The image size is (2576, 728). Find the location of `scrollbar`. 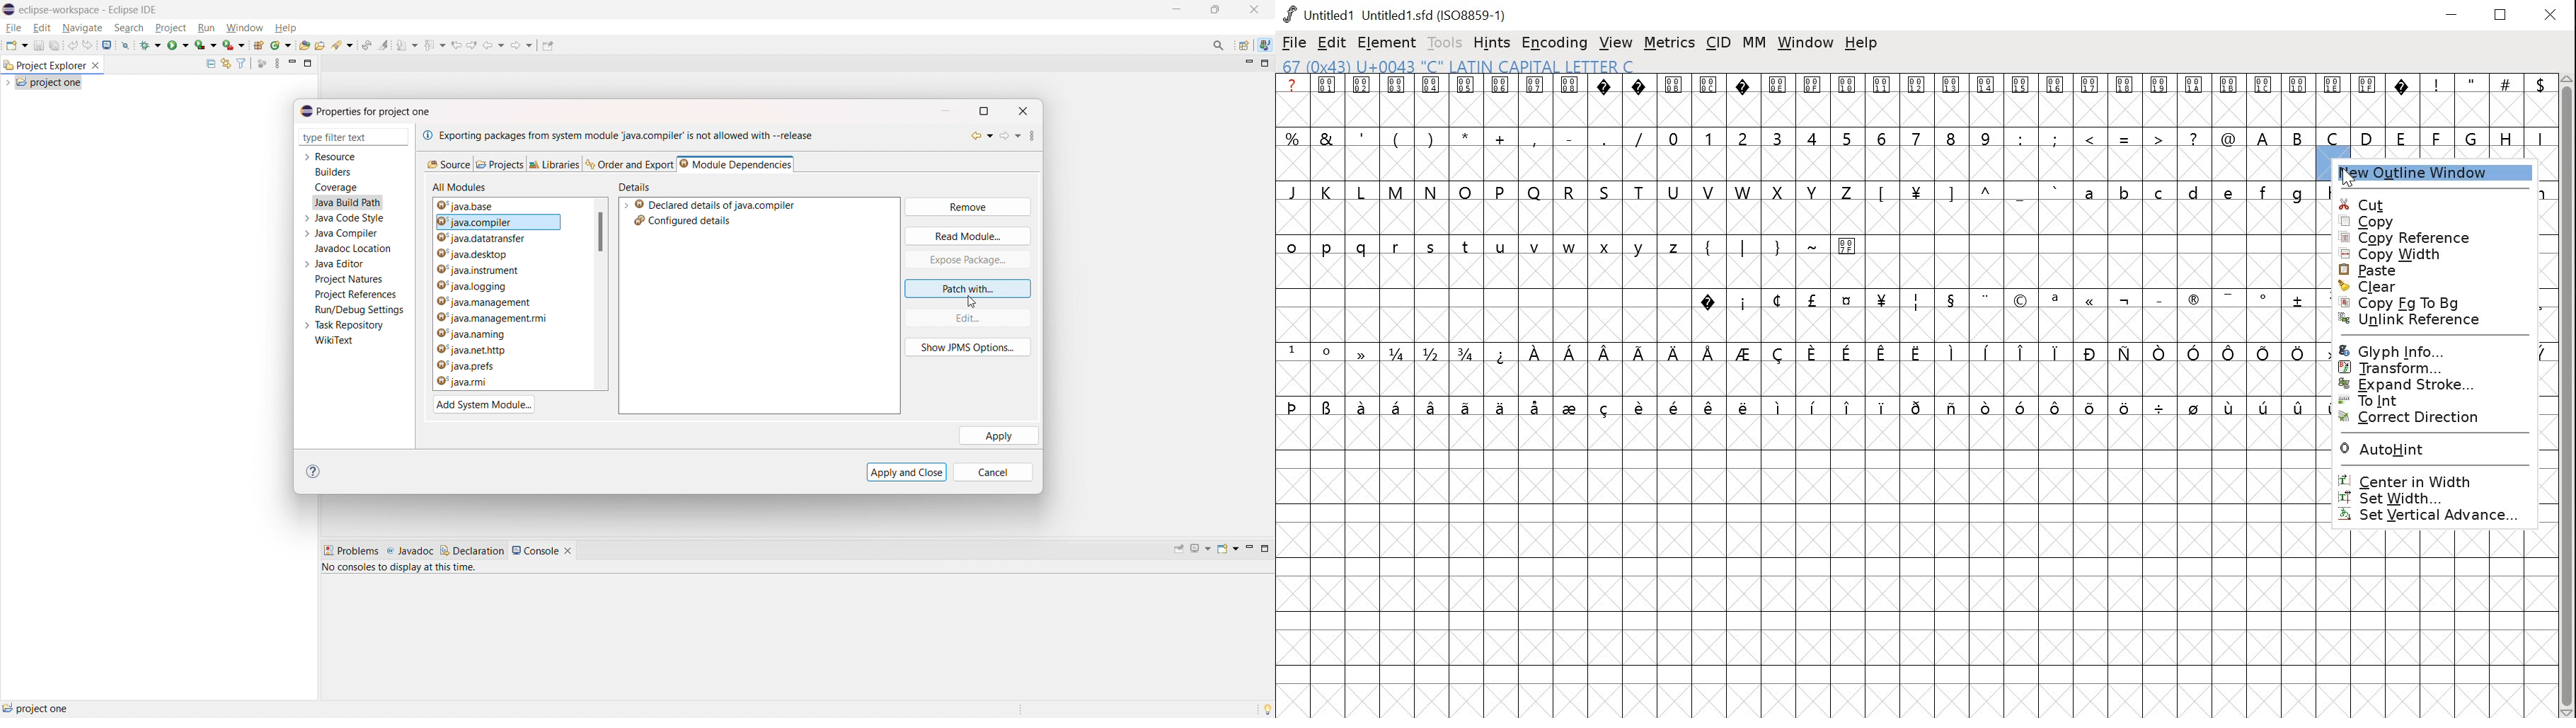

scrollbar is located at coordinates (601, 232).